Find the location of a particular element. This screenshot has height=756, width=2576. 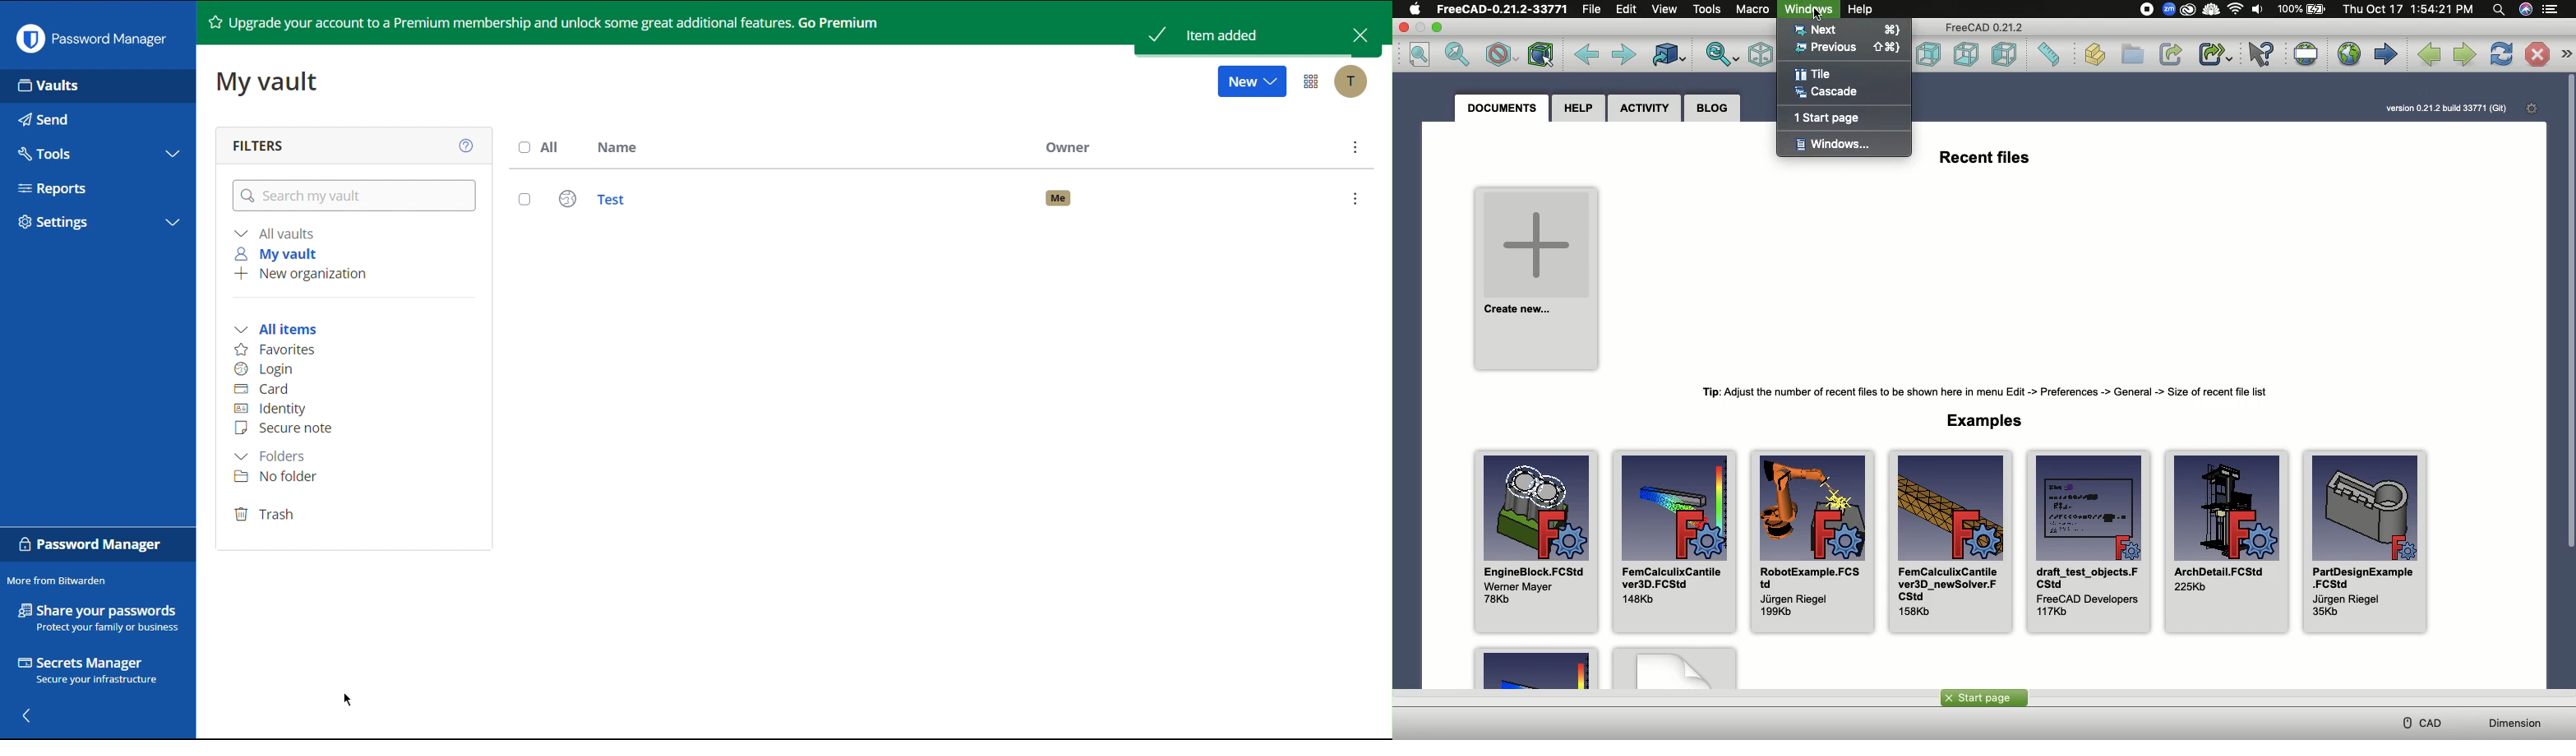

Help is located at coordinates (1577, 109).